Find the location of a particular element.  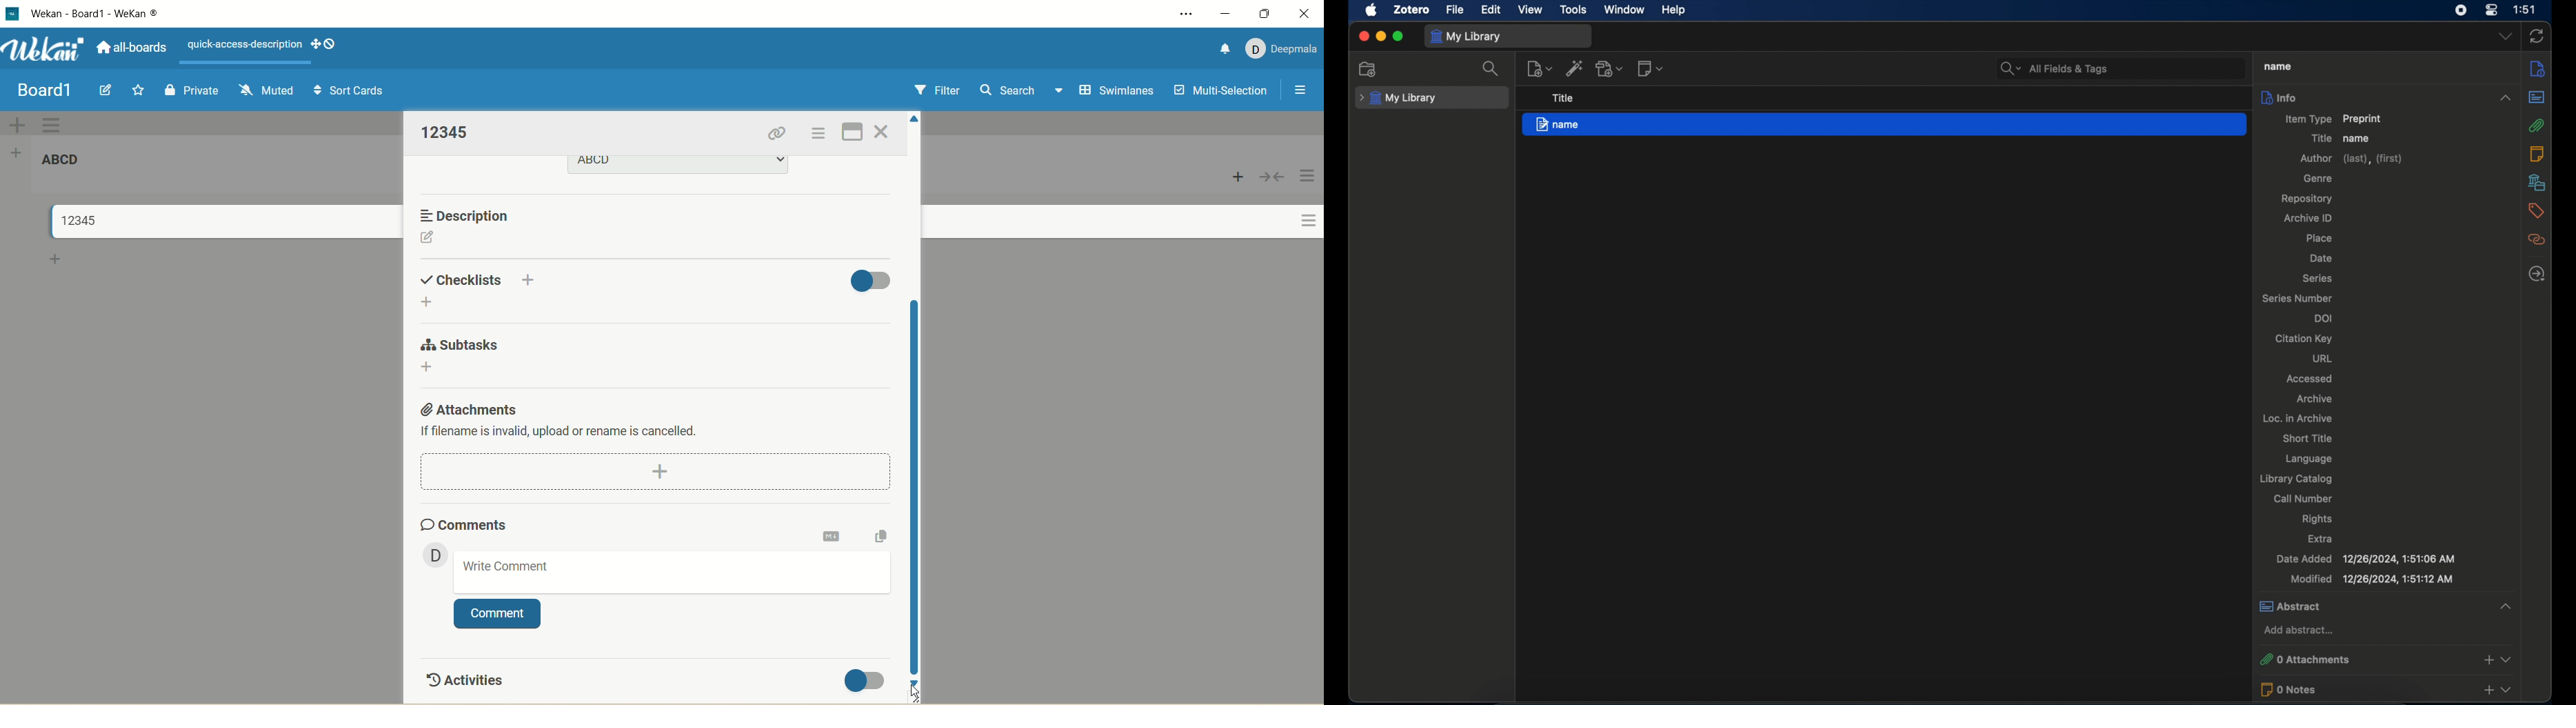

click to scroll up is located at coordinates (916, 117).